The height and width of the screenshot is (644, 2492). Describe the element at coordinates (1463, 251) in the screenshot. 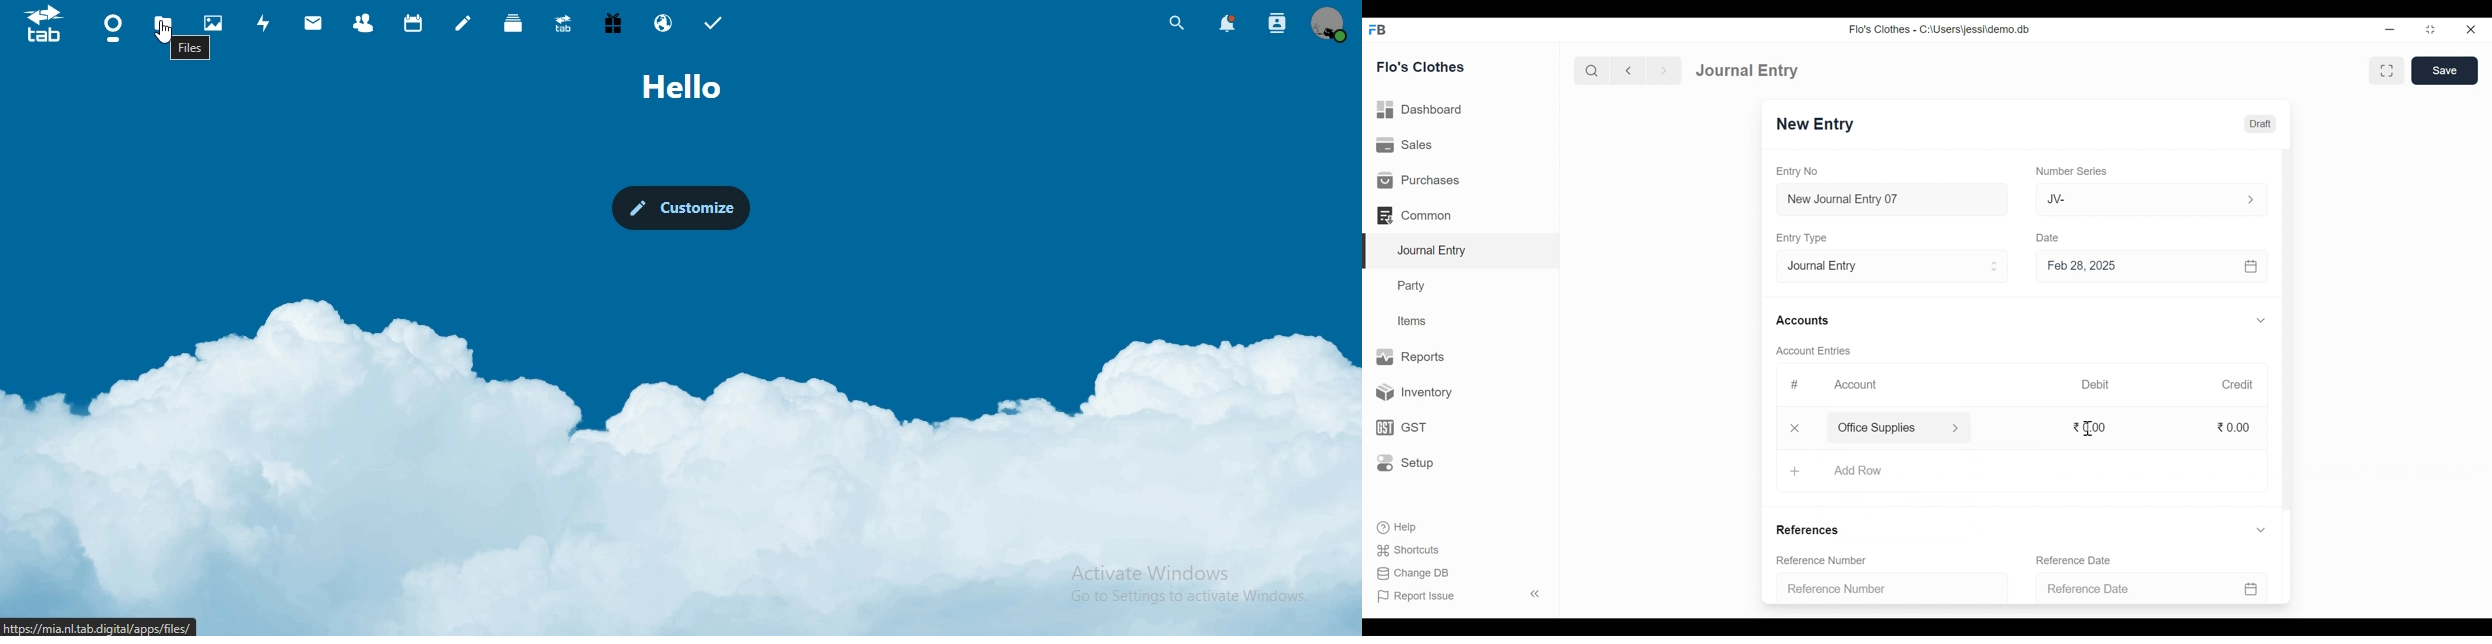

I see `Journal Entry` at that location.